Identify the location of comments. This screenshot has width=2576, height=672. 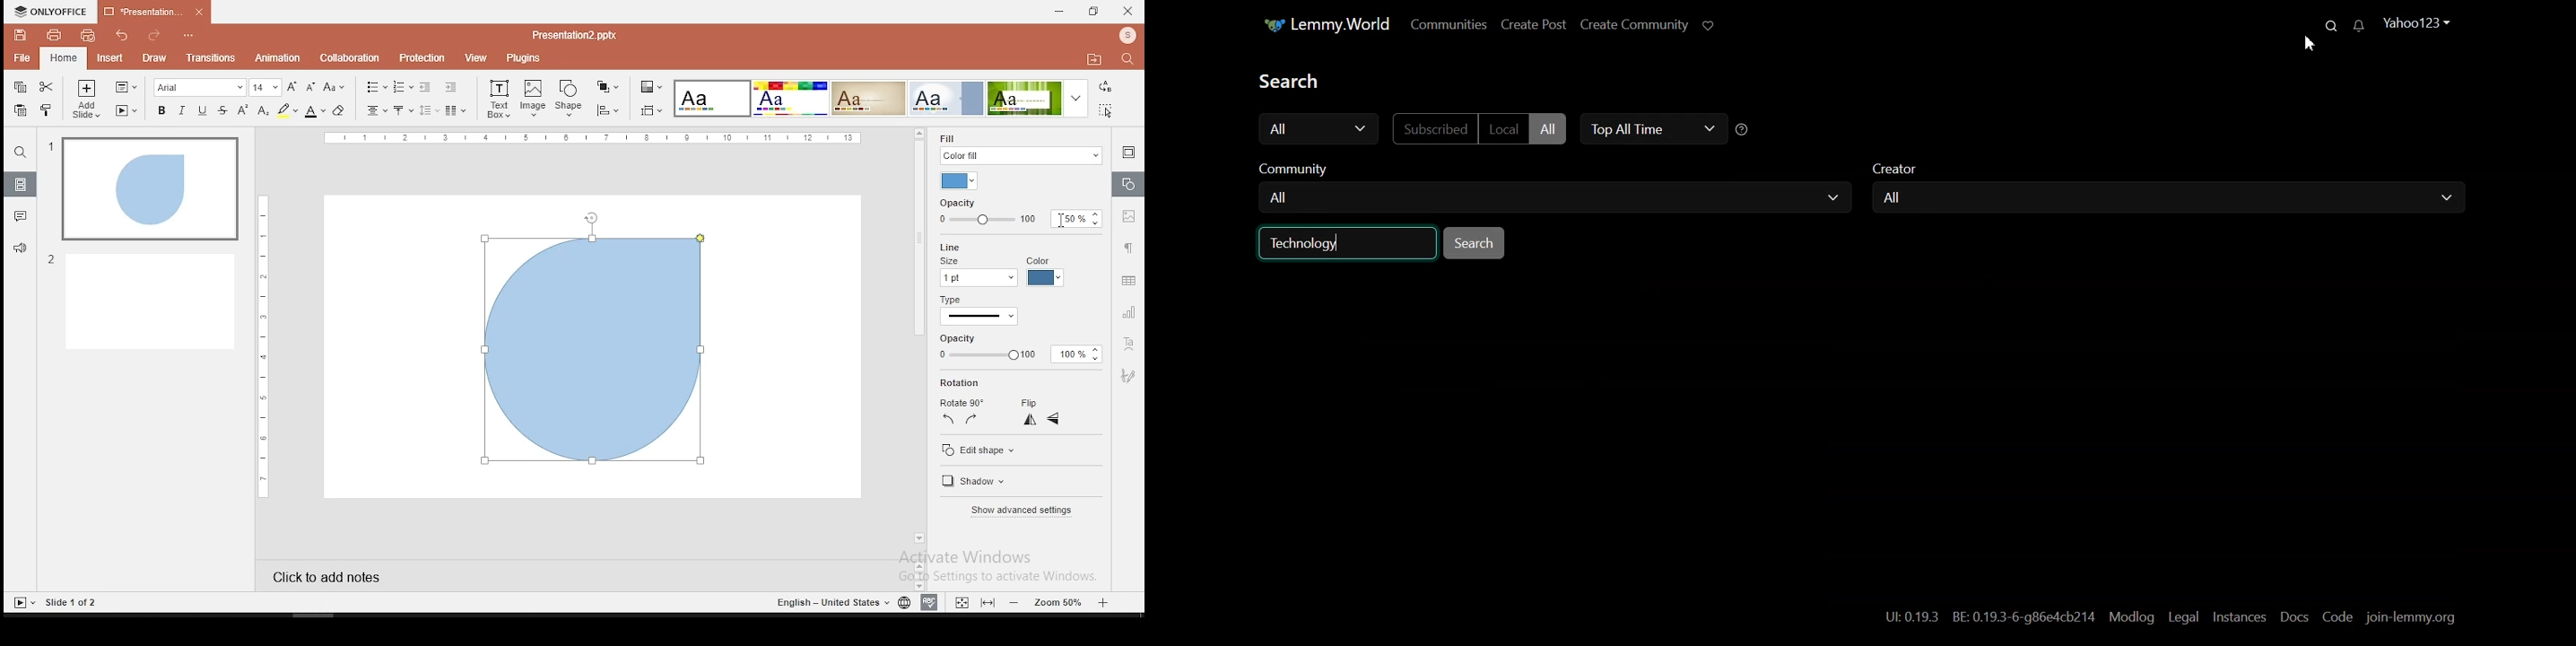
(18, 217).